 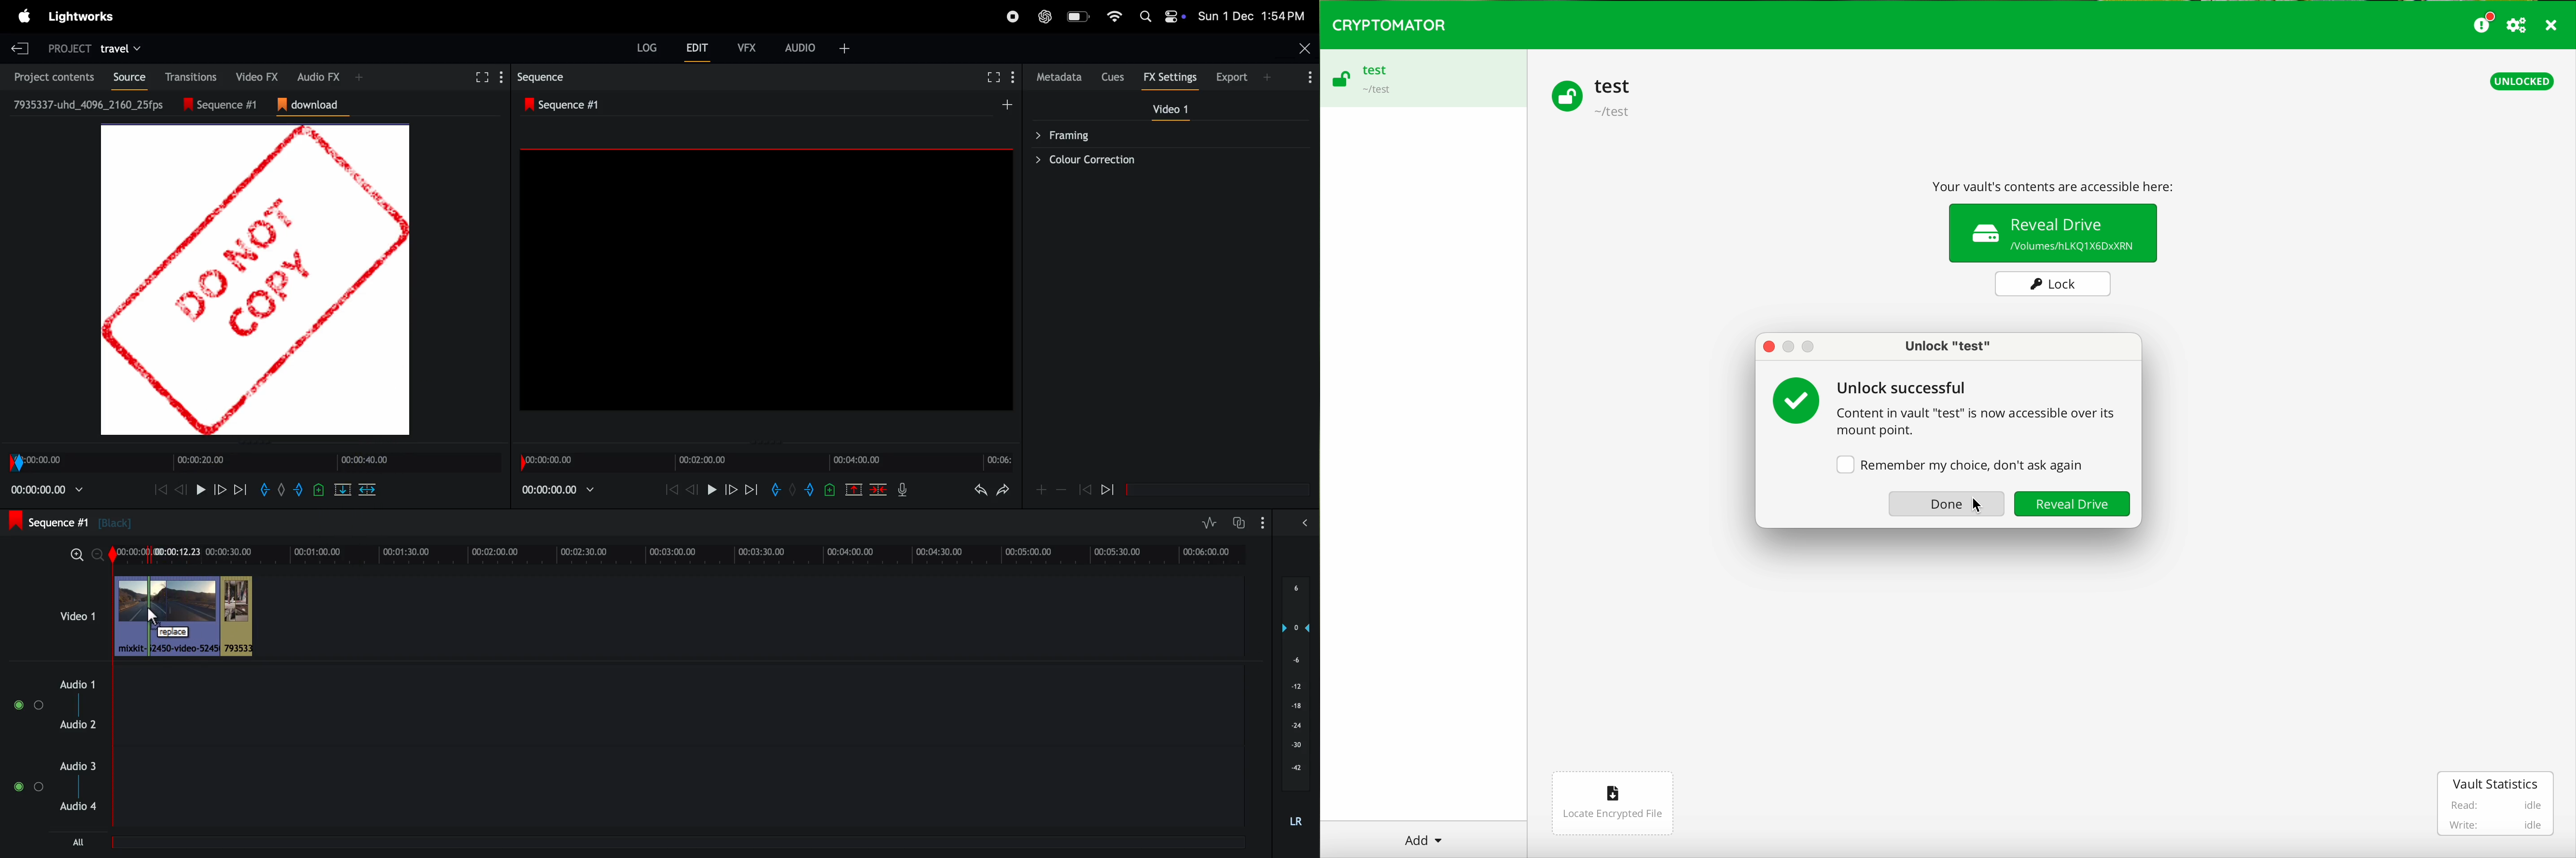 I want to click on pause play, so click(x=712, y=489).